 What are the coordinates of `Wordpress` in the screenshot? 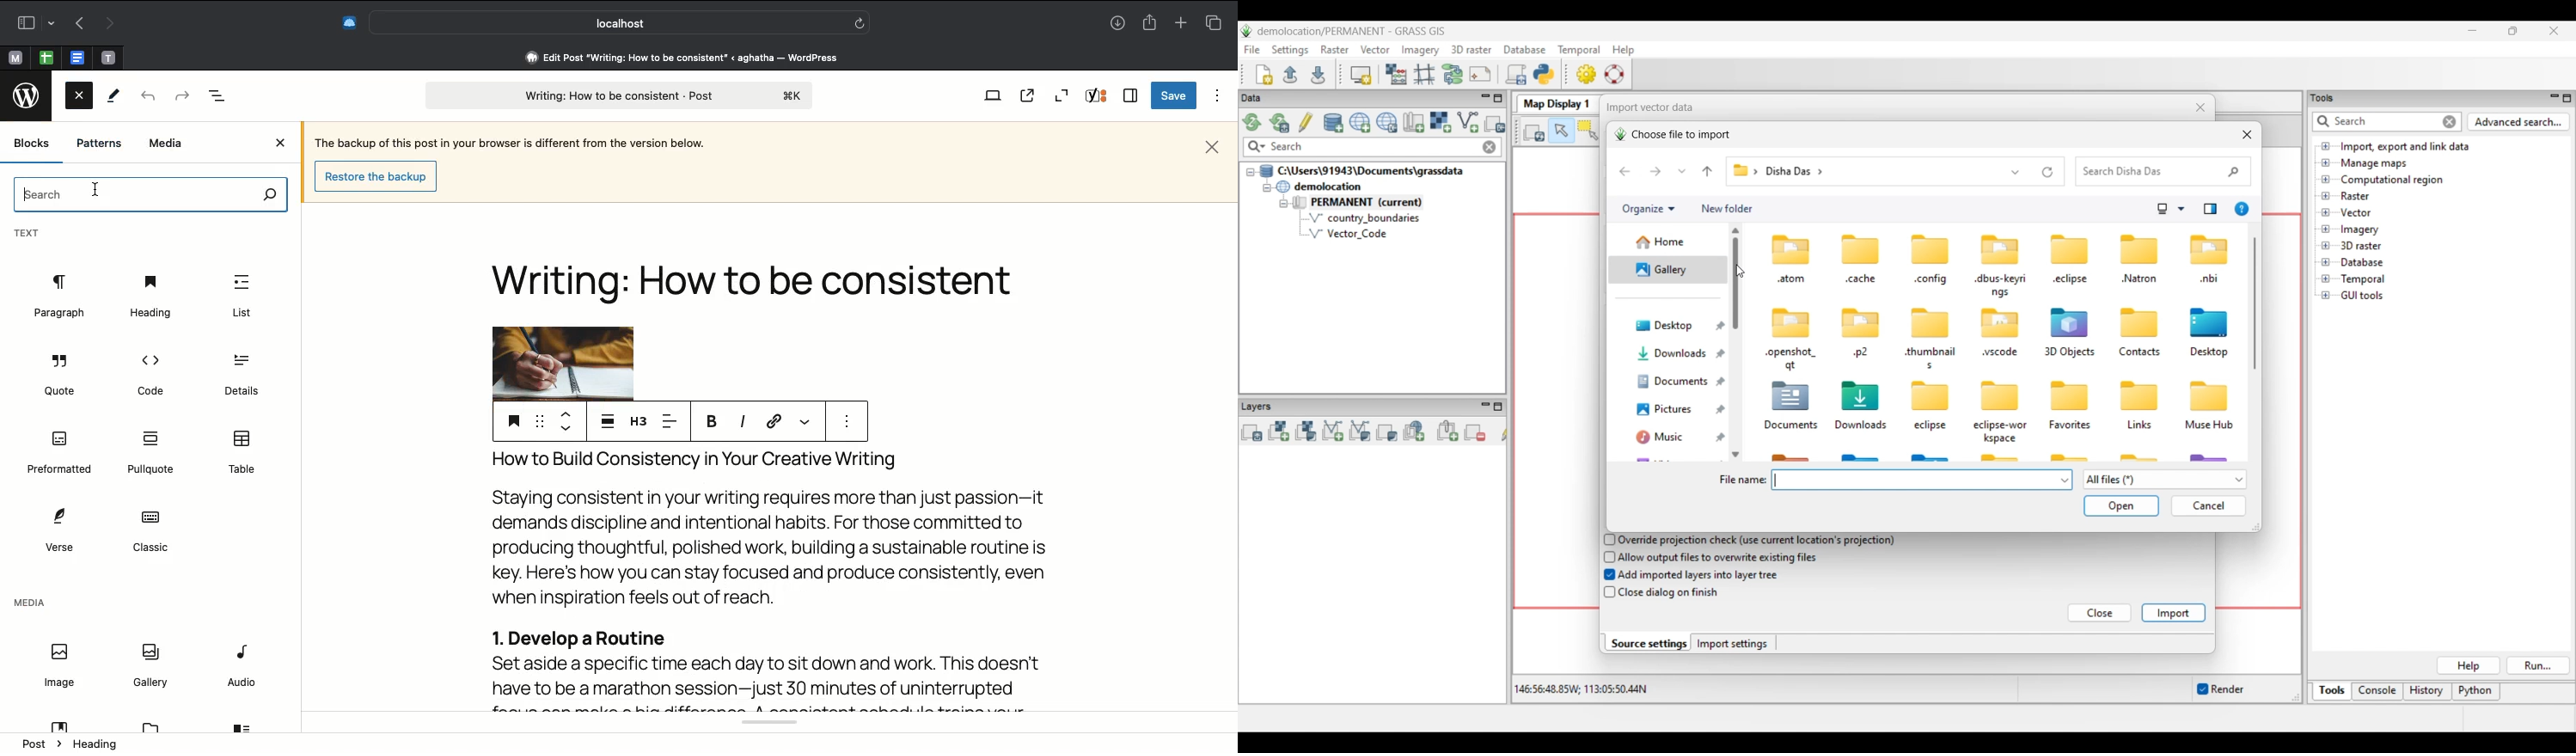 It's located at (29, 95).